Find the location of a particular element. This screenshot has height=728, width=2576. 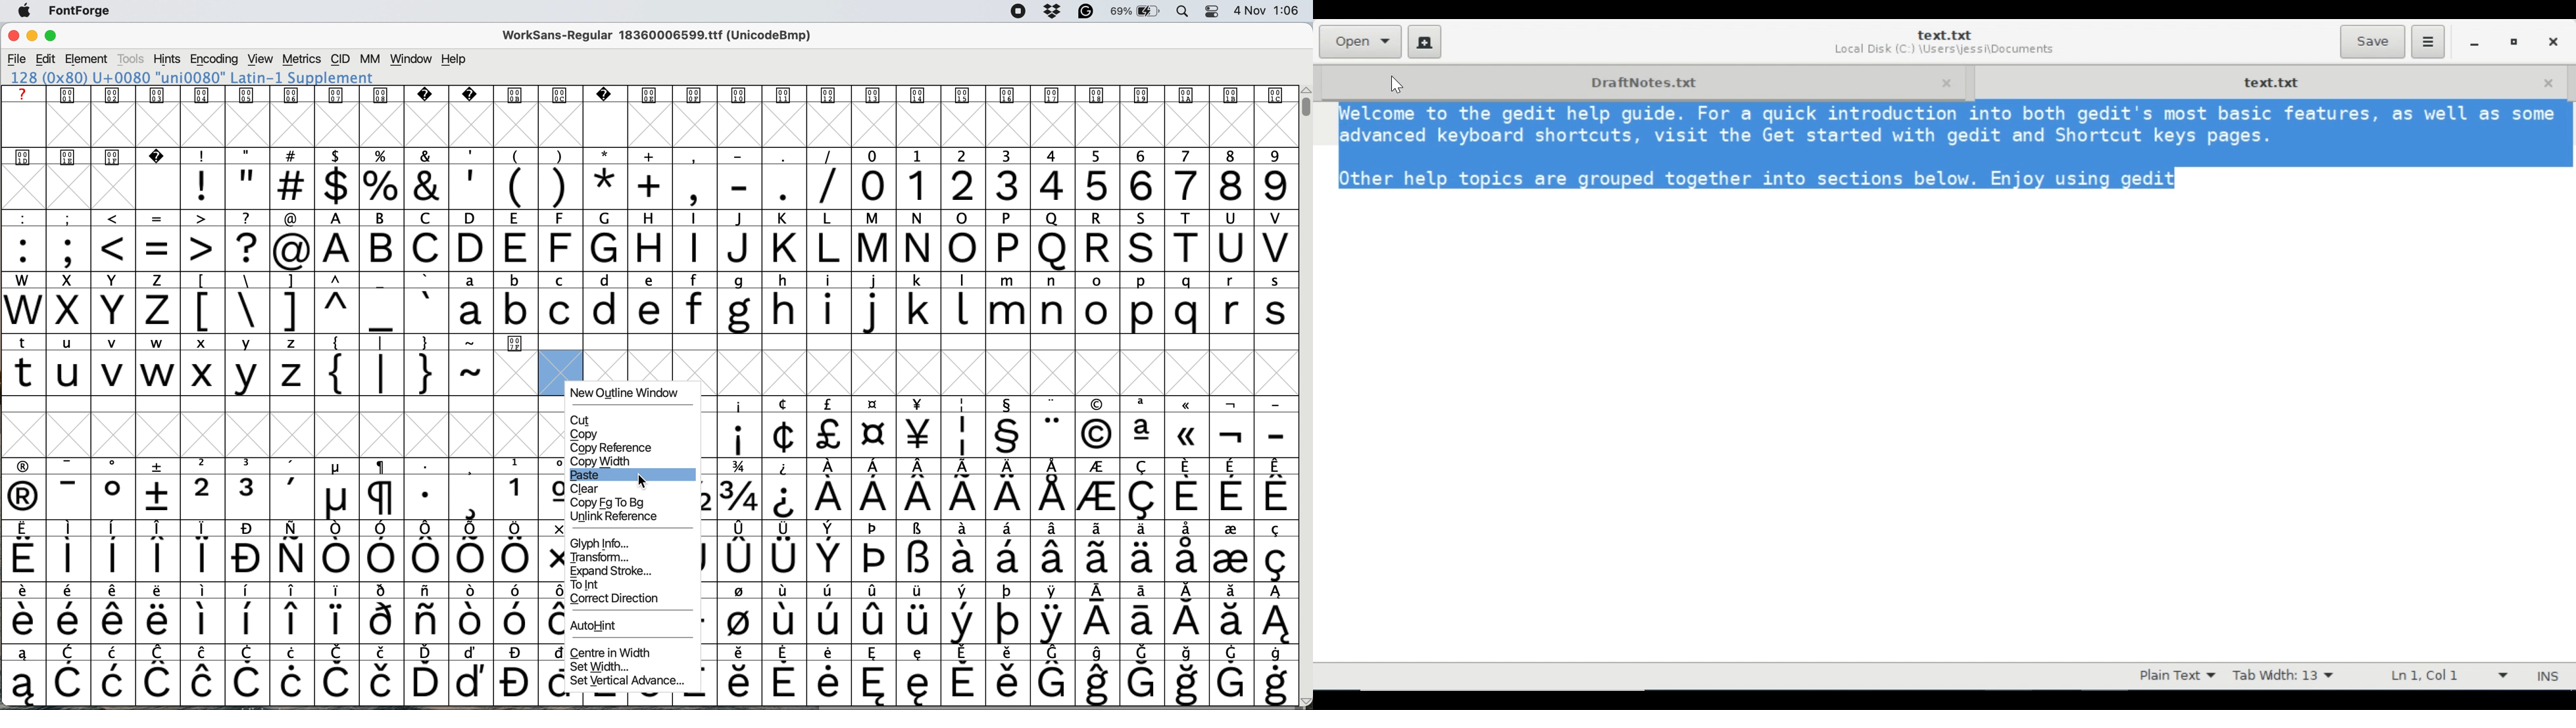

glyph grid is located at coordinates (284, 433).